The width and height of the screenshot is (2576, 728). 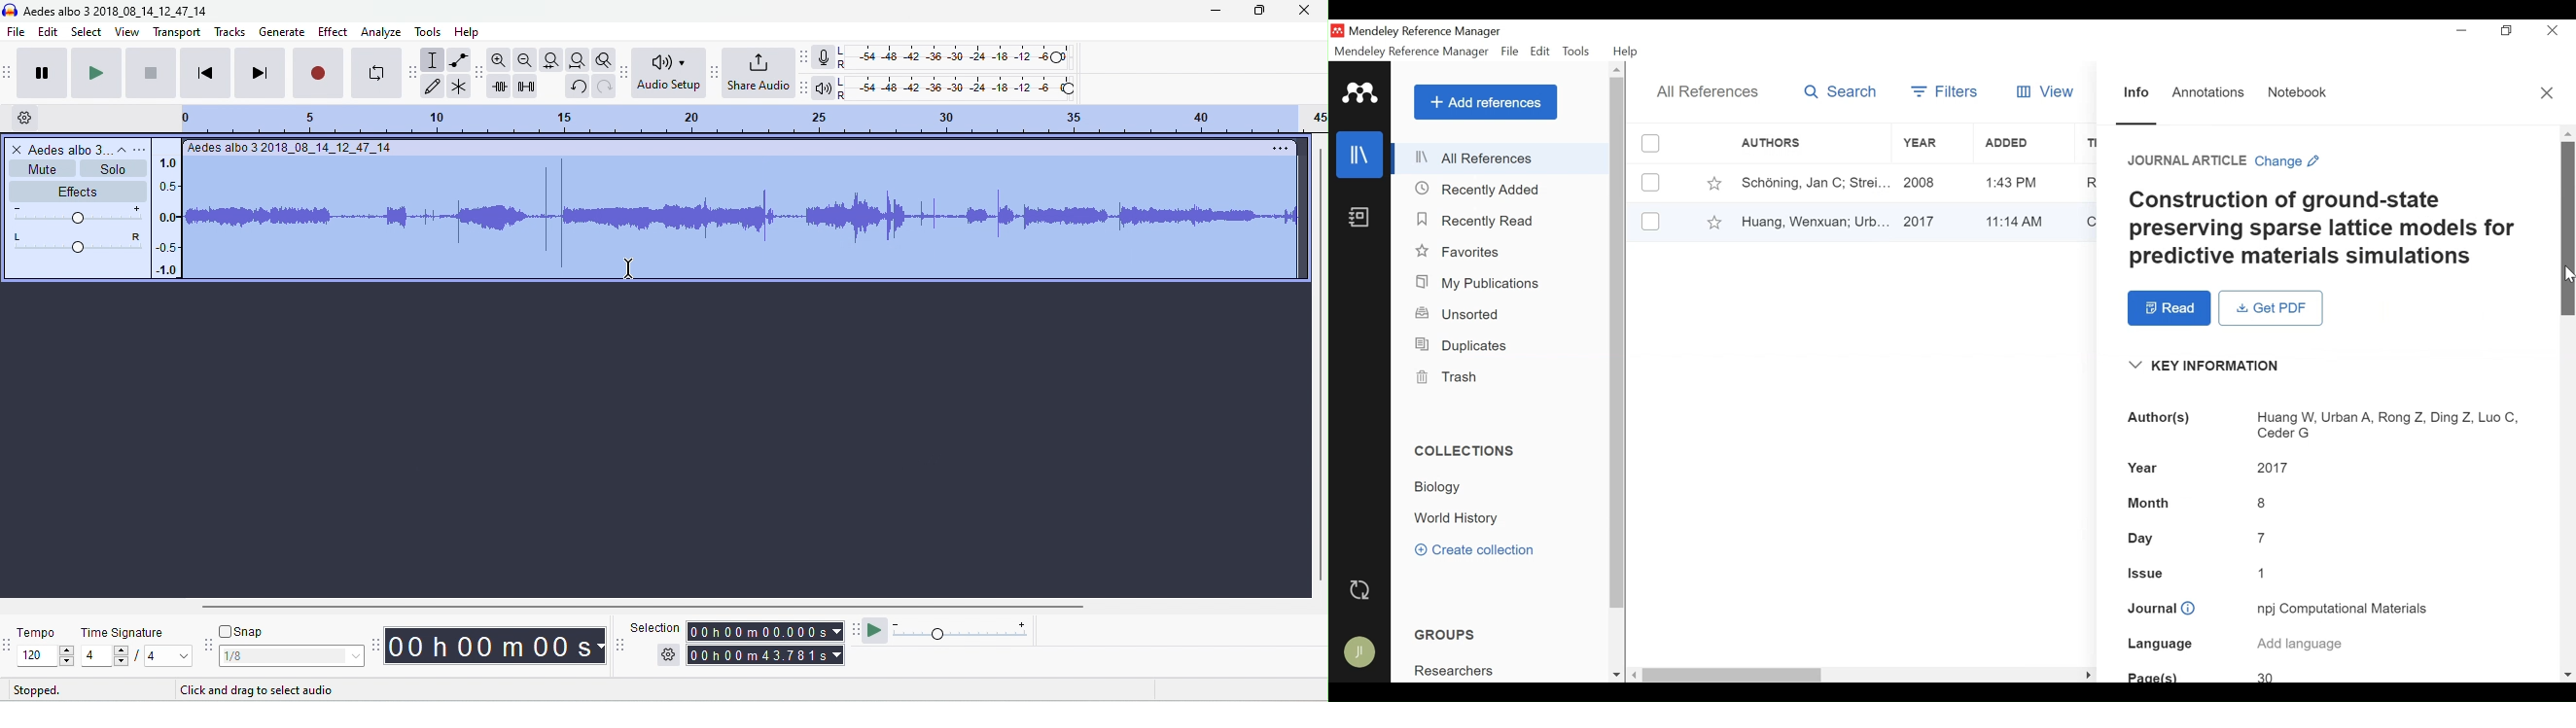 I want to click on audacity transport toolbar, so click(x=9, y=70).